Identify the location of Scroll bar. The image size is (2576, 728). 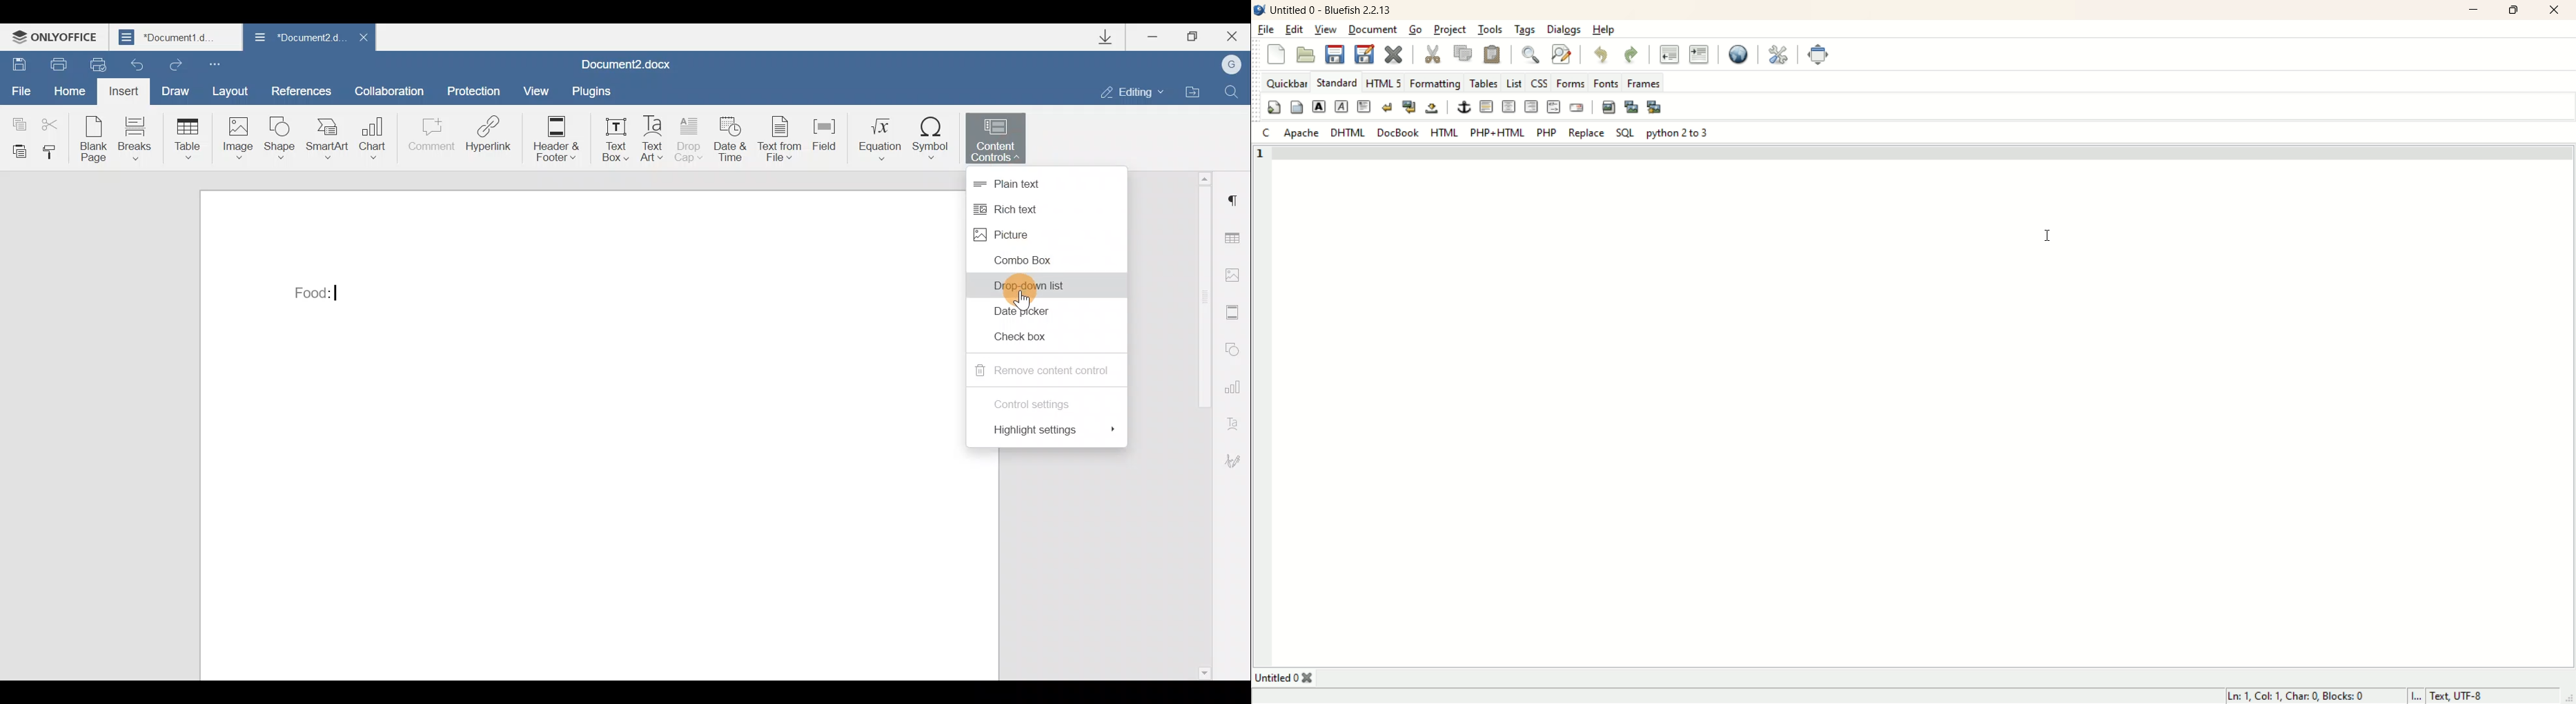
(1200, 424).